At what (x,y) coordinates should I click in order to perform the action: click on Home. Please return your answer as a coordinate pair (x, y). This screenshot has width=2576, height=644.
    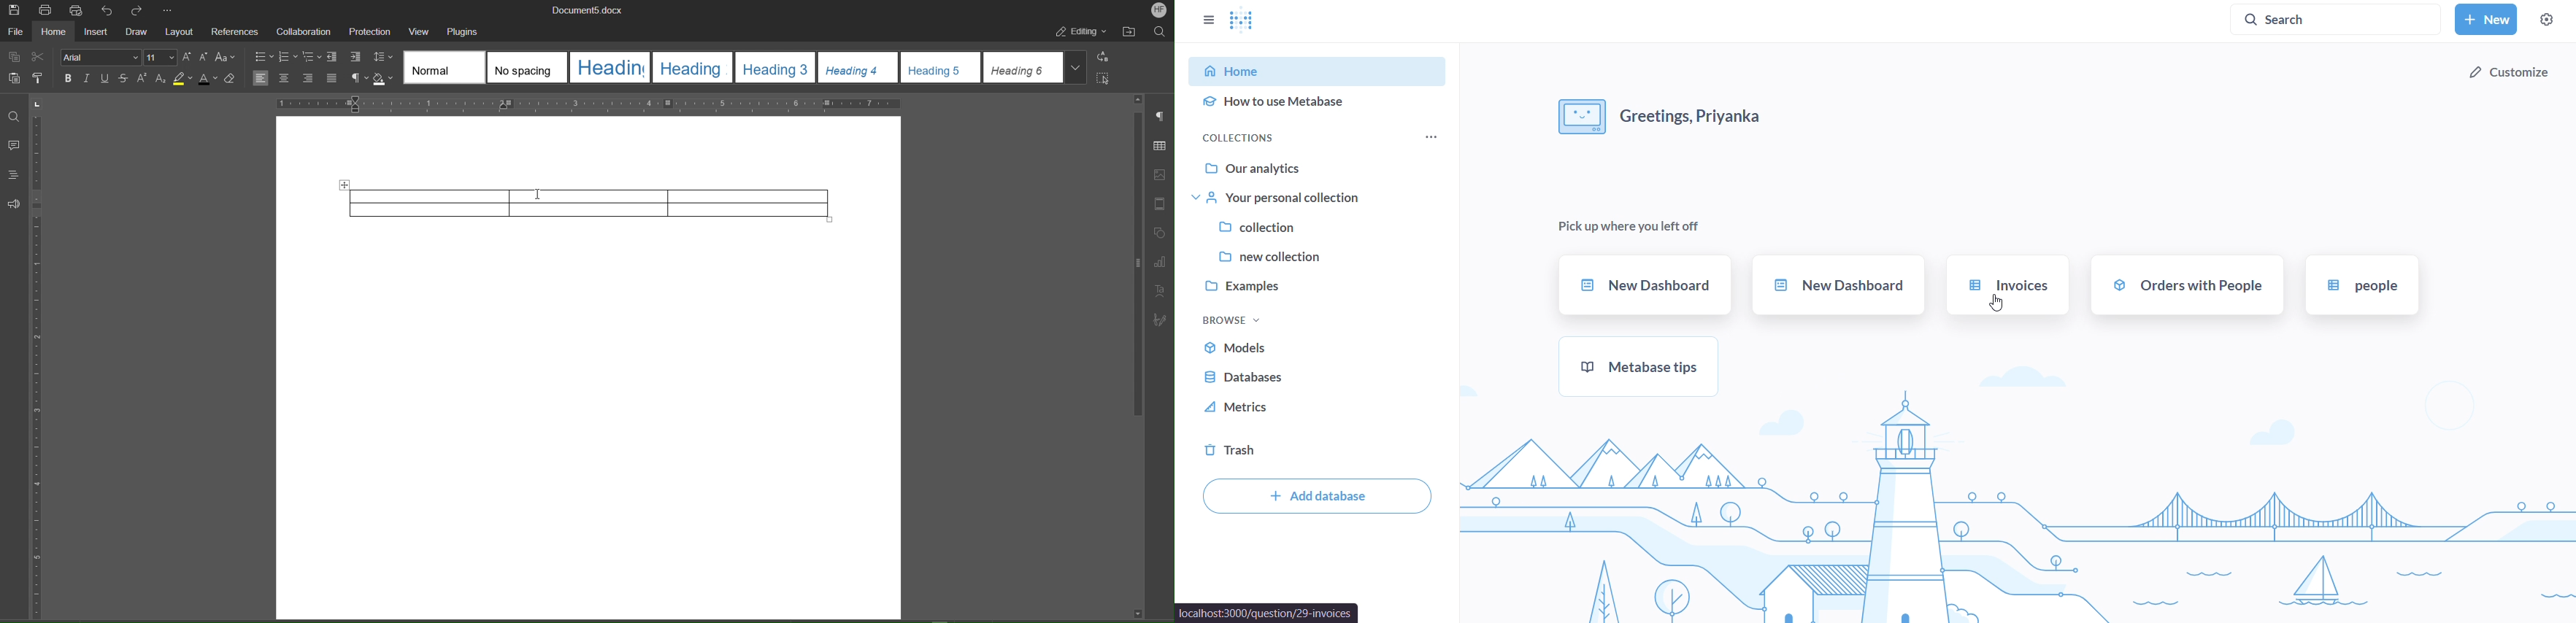
    Looking at the image, I should click on (57, 34).